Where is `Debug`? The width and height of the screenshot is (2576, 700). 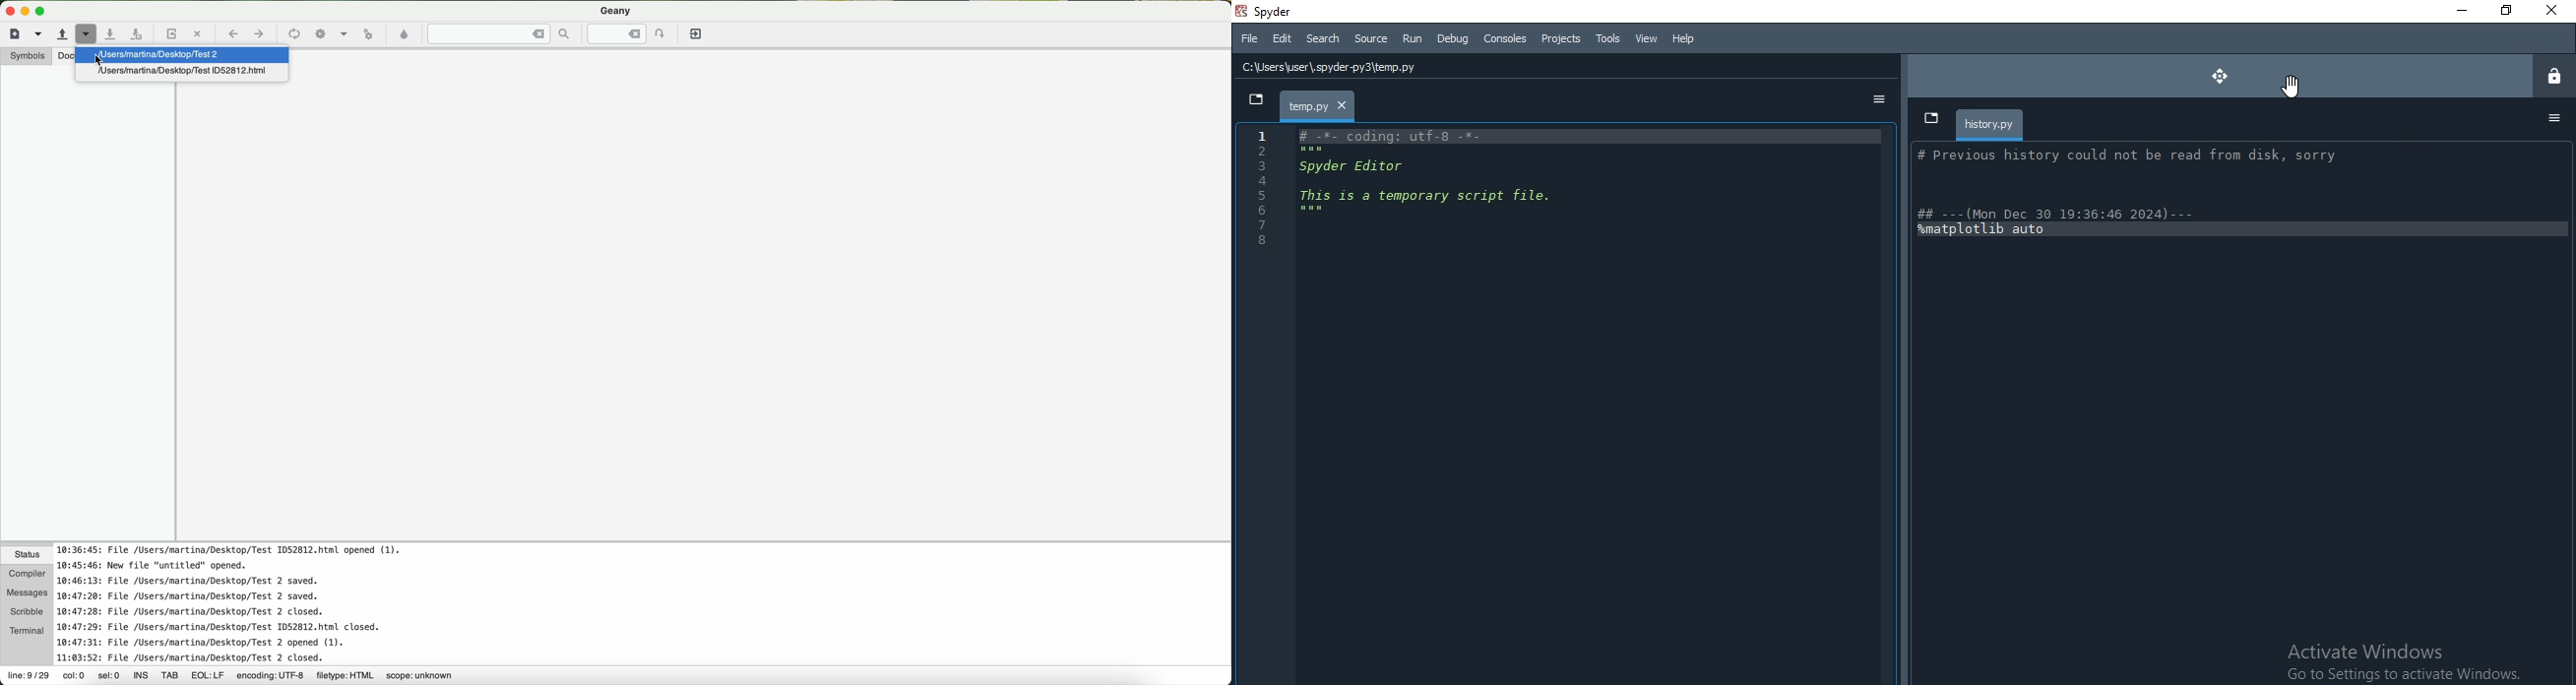
Debug is located at coordinates (1453, 38).